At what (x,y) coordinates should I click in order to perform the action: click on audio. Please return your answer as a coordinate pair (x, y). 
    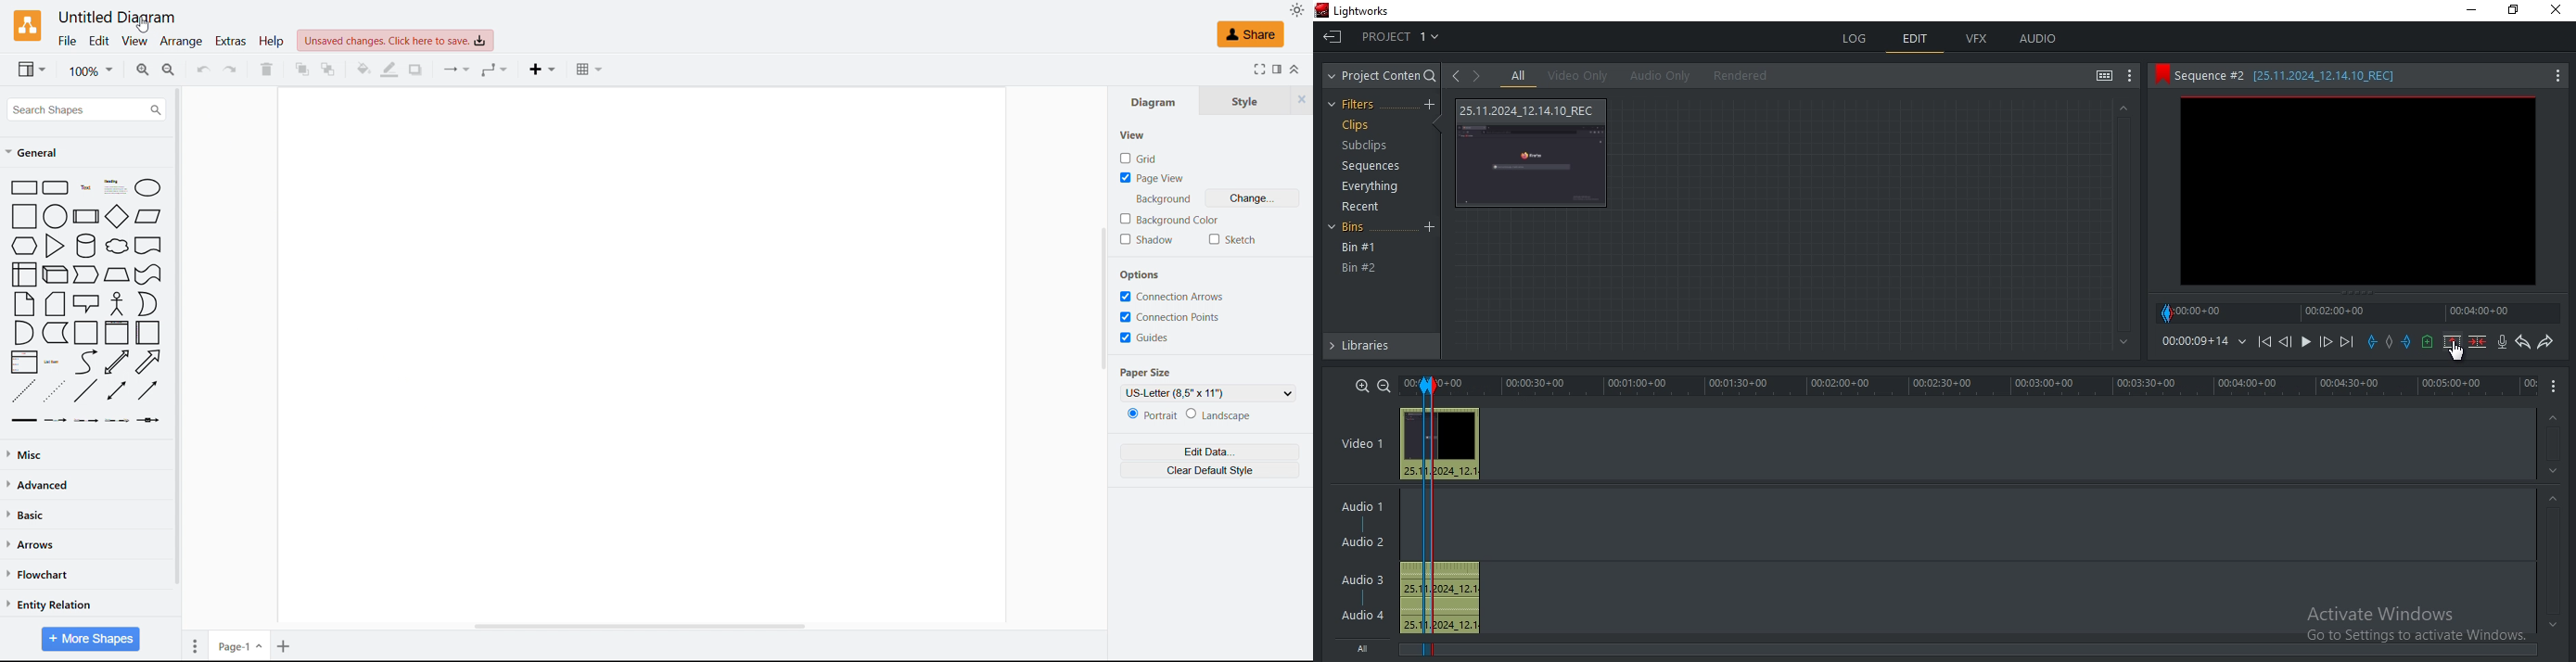
    Looking at the image, I should click on (2038, 40).